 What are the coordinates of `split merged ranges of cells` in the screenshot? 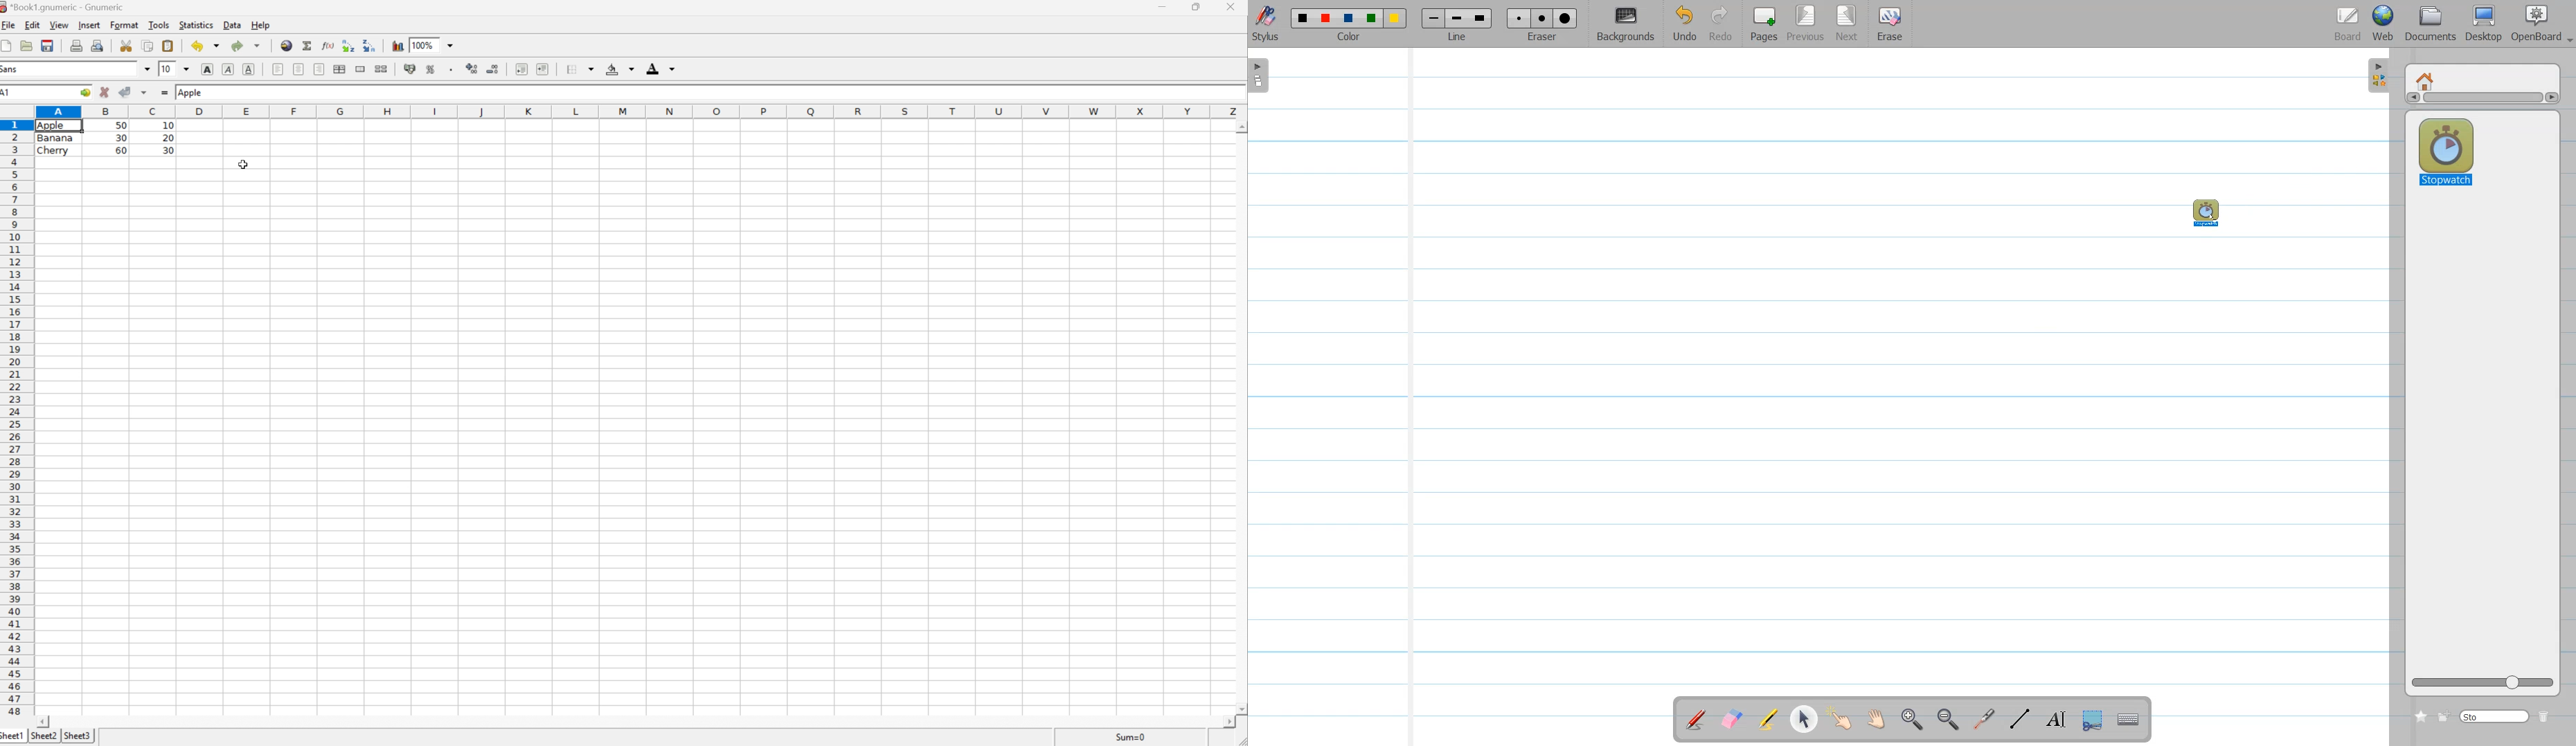 It's located at (383, 69).